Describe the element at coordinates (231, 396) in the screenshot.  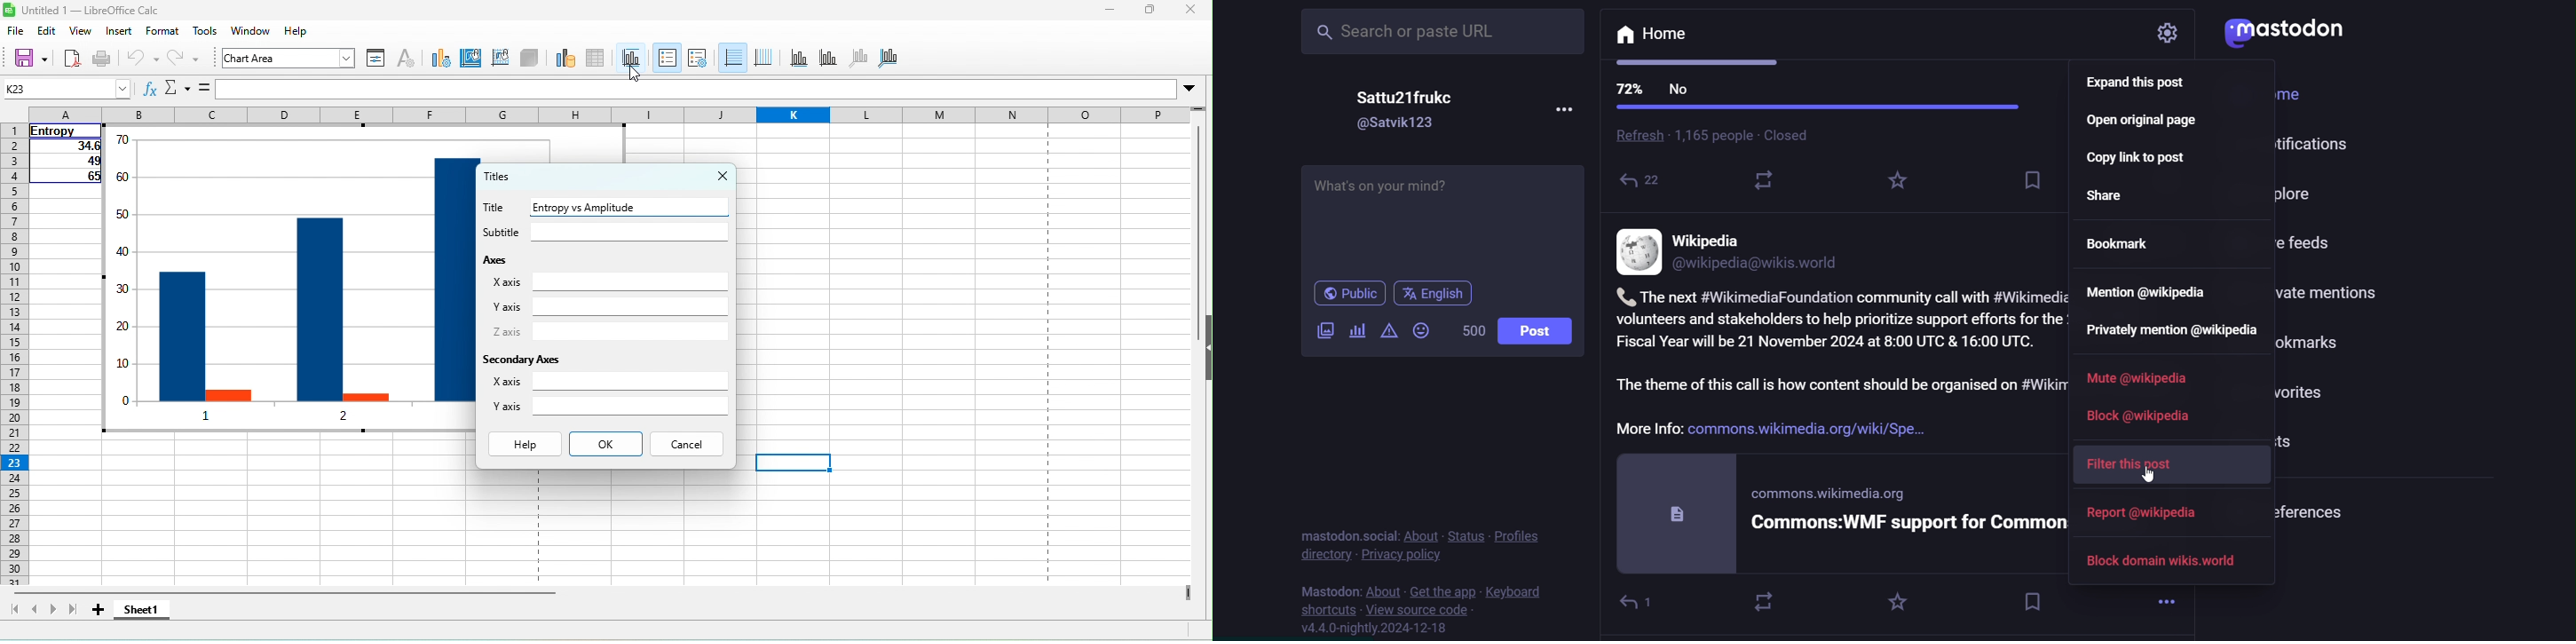
I see `amp1` at that location.